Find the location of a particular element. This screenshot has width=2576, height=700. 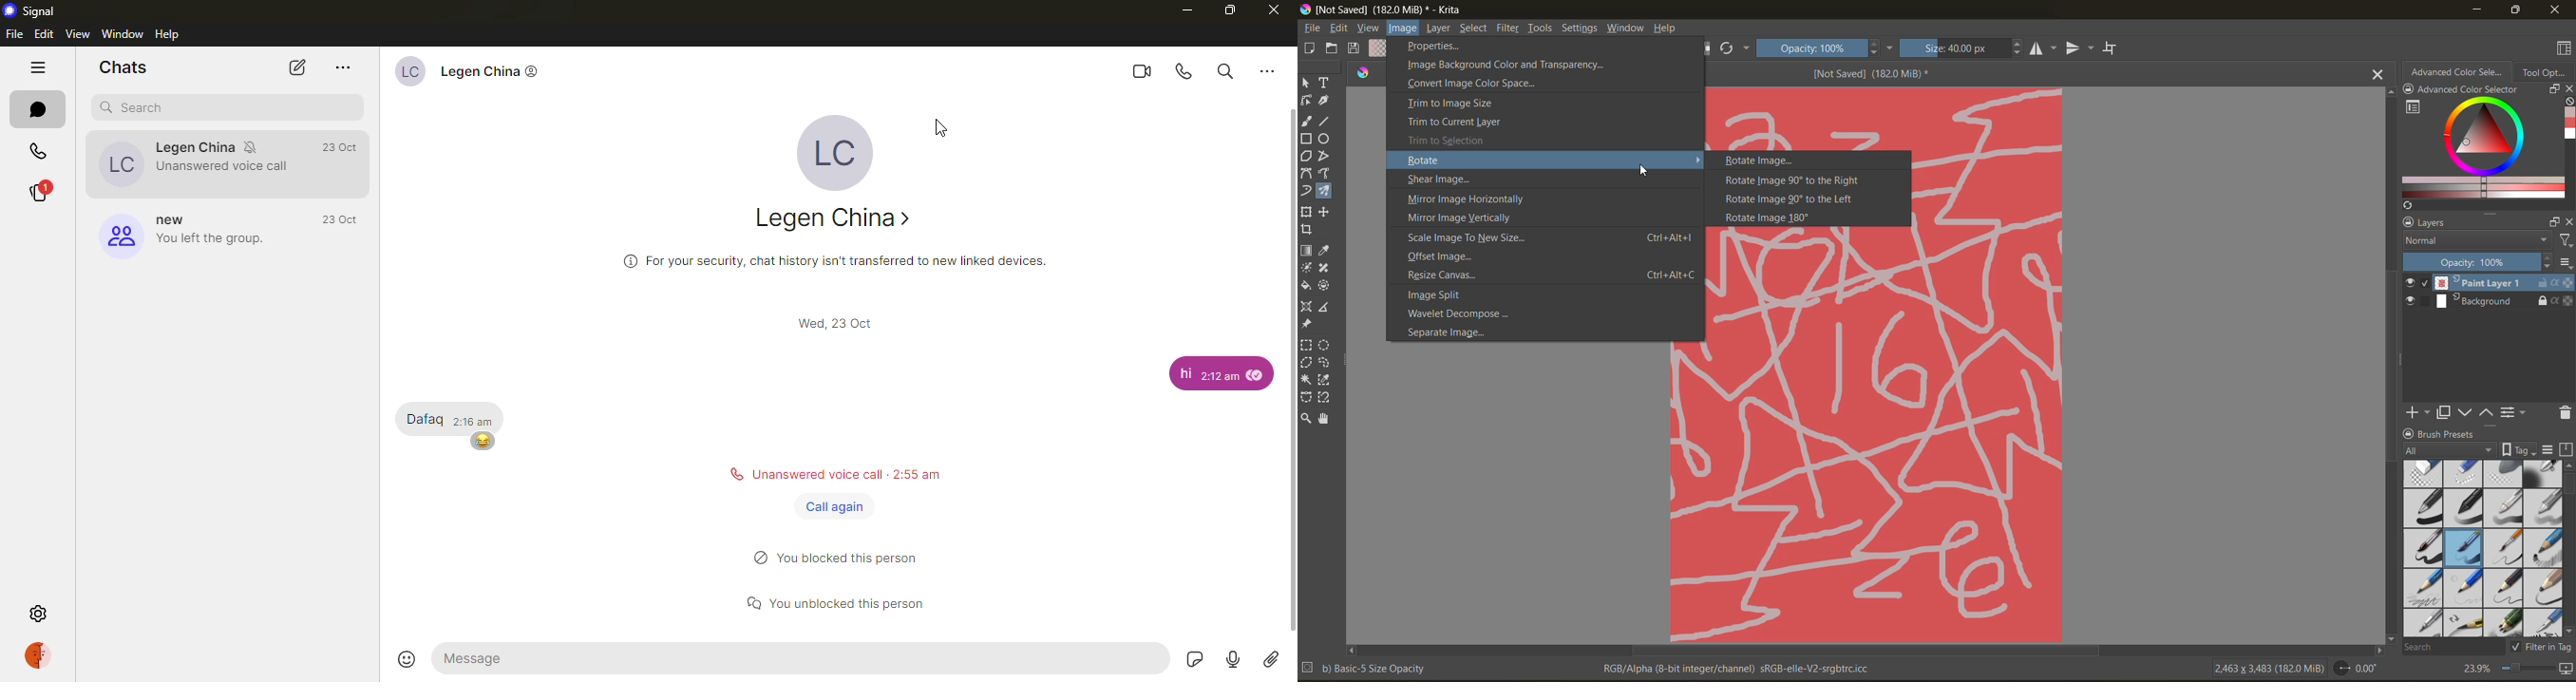

emoji is located at coordinates (408, 658).